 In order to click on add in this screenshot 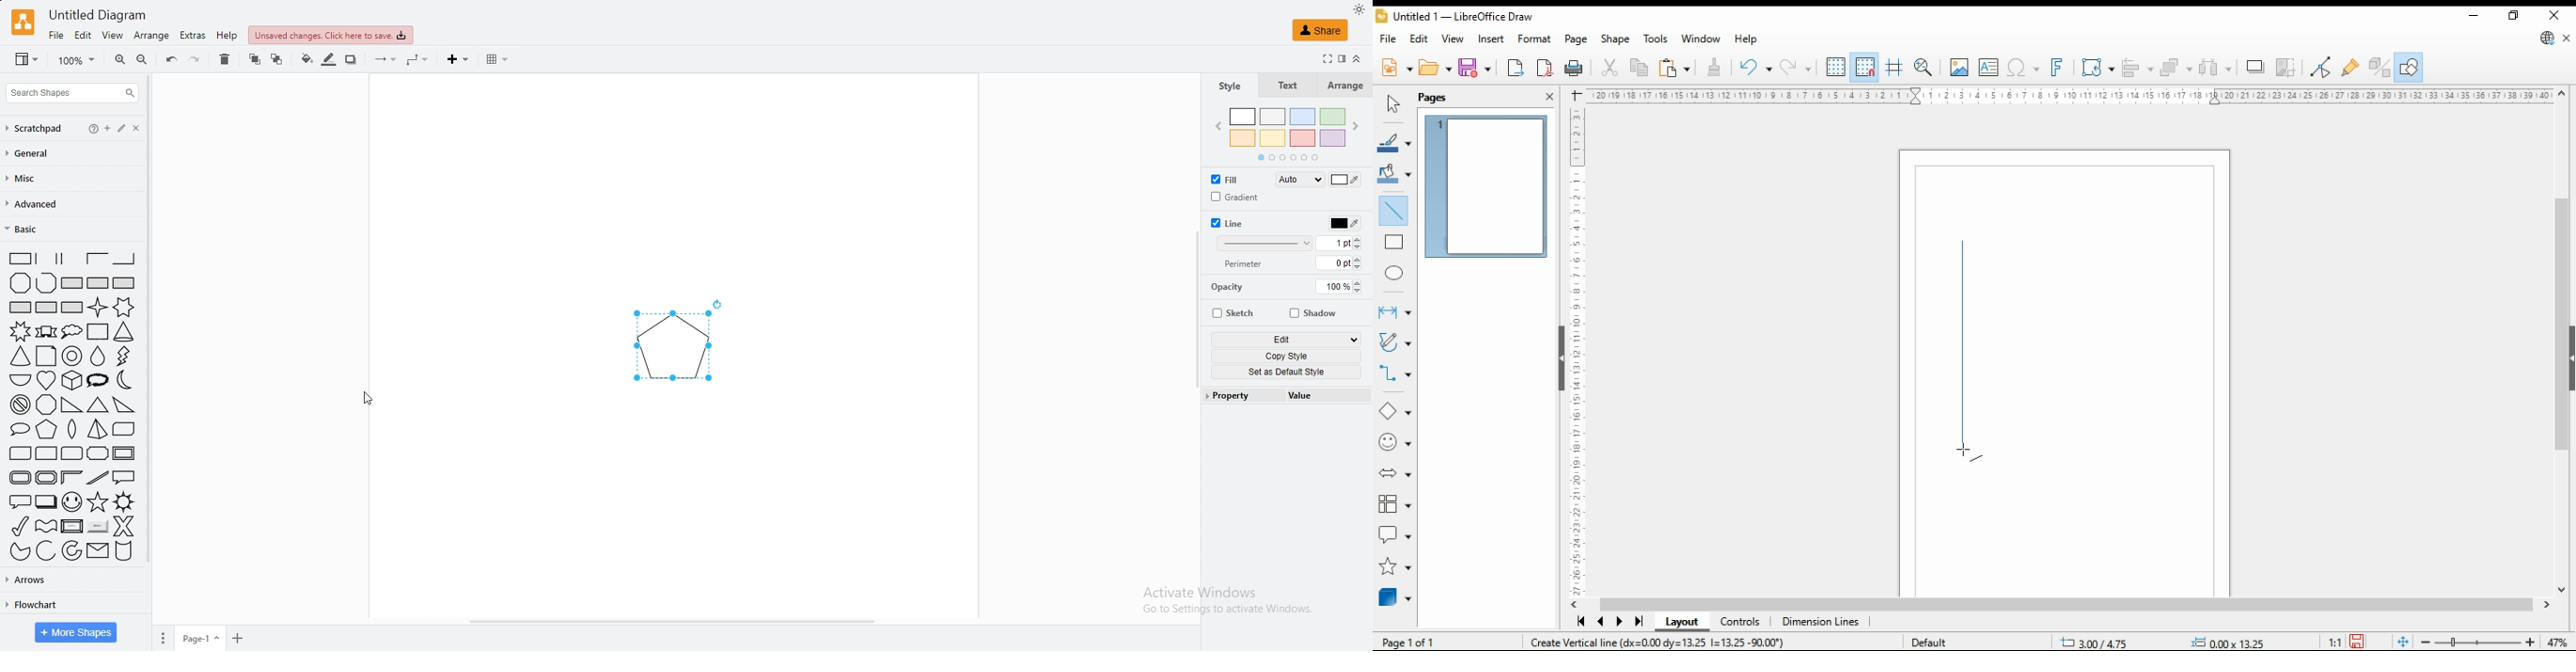, I will do `click(112, 128)`.